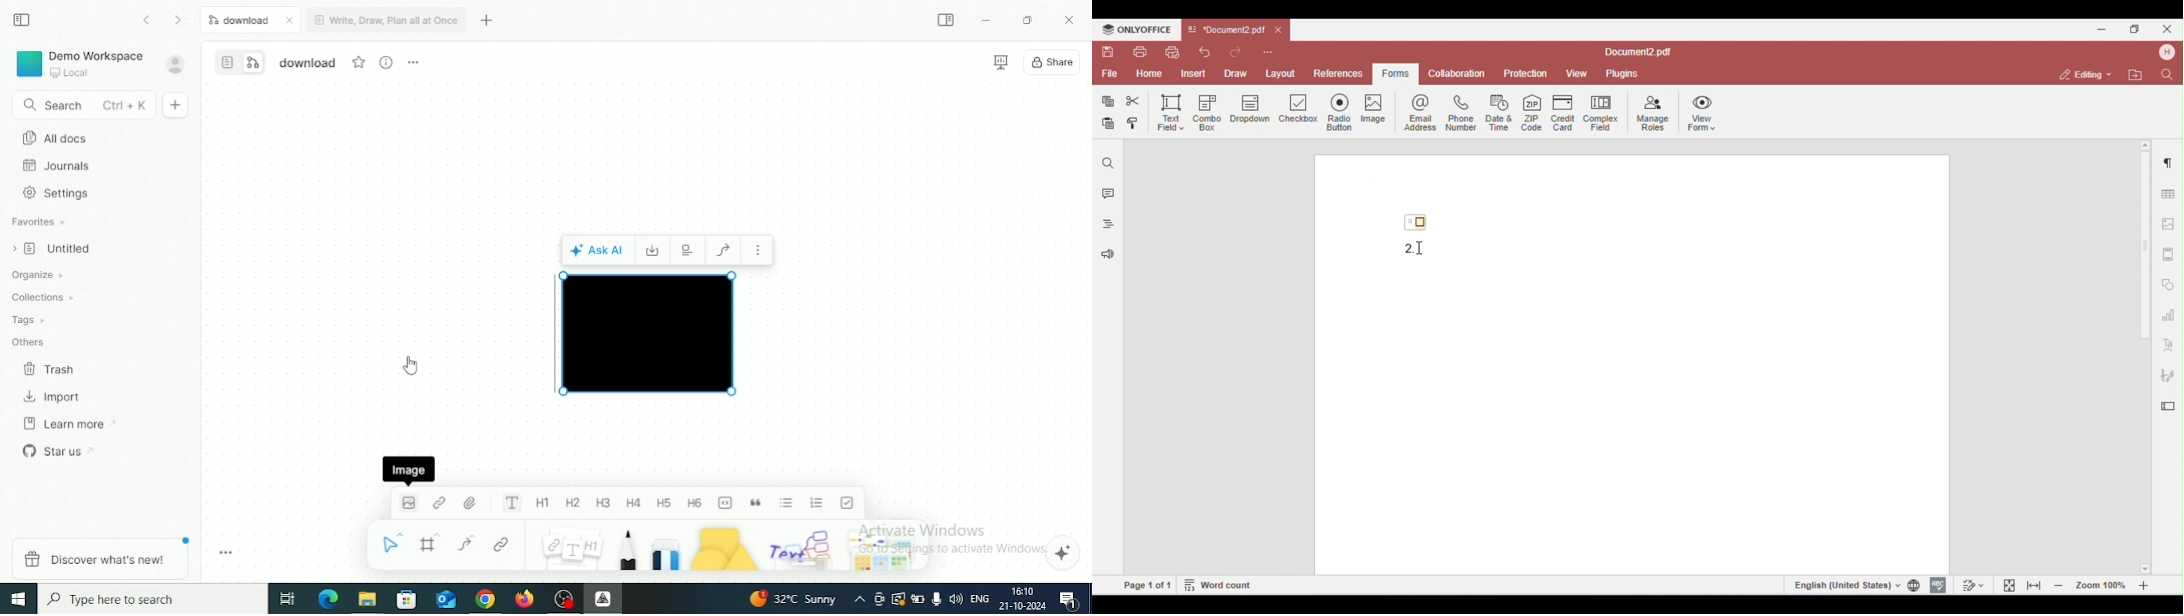 The image size is (2184, 616). Describe the element at coordinates (35, 344) in the screenshot. I see `Others` at that location.